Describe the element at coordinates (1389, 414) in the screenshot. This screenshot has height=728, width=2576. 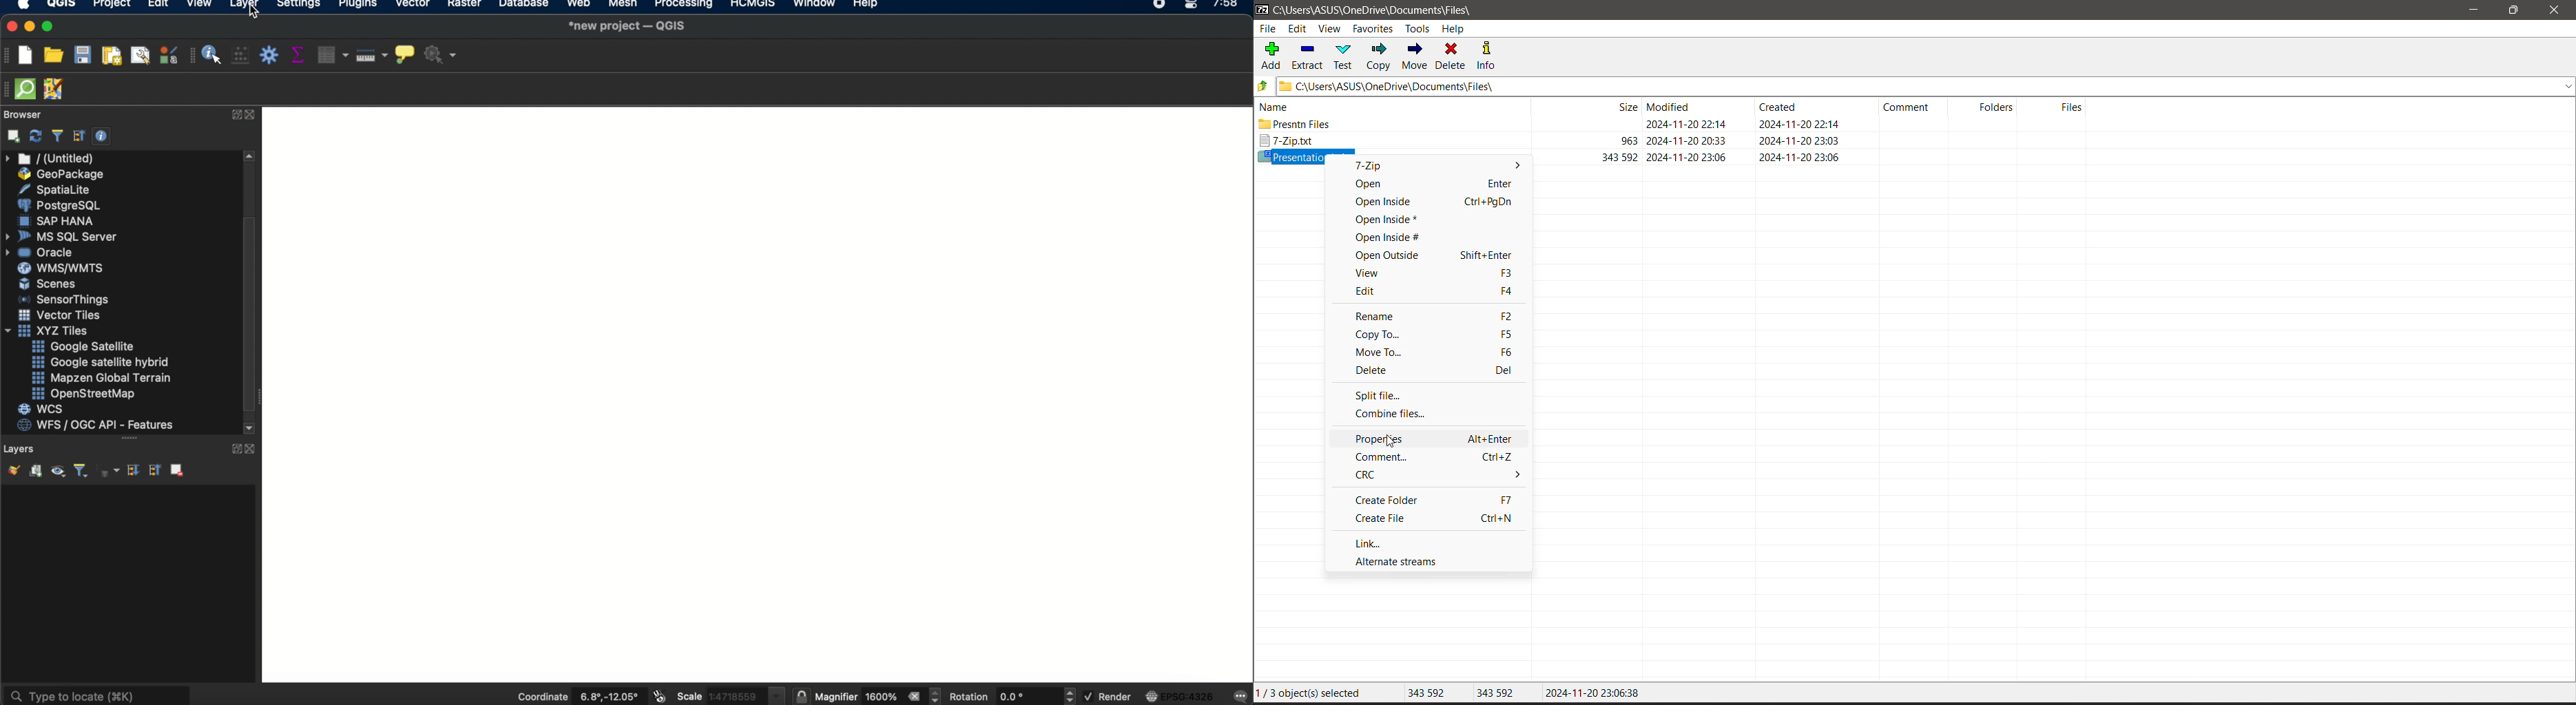
I see `Combine files` at that location.